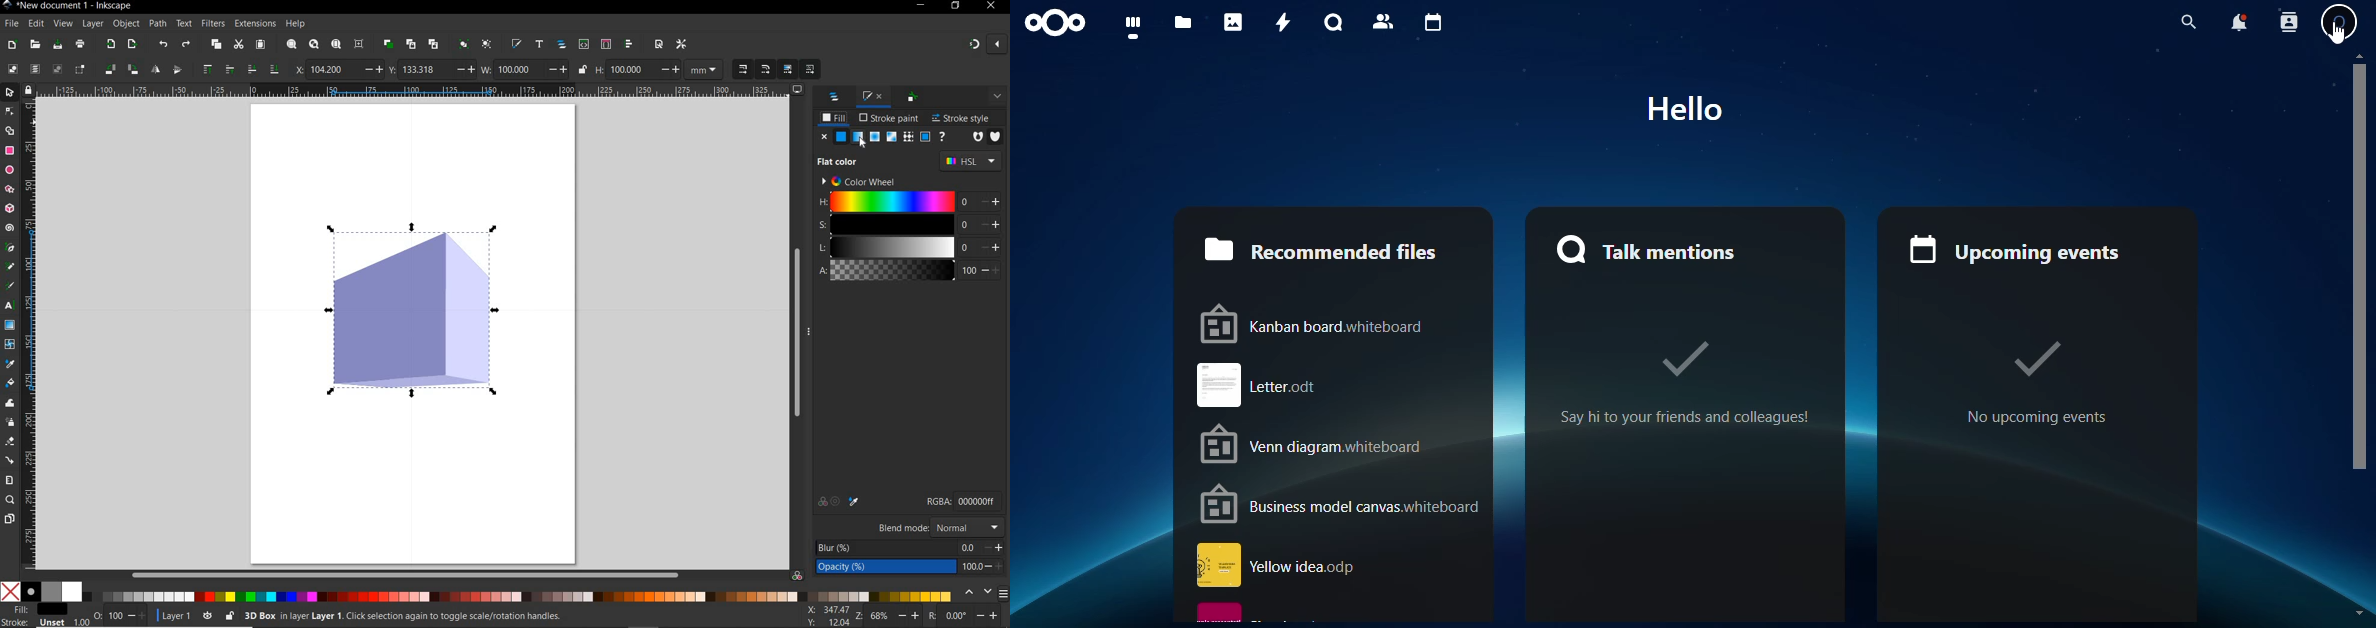 Image resolution: width=2380 pixels, height=644 pixels. I want to click on cursor, so click(866, 142).